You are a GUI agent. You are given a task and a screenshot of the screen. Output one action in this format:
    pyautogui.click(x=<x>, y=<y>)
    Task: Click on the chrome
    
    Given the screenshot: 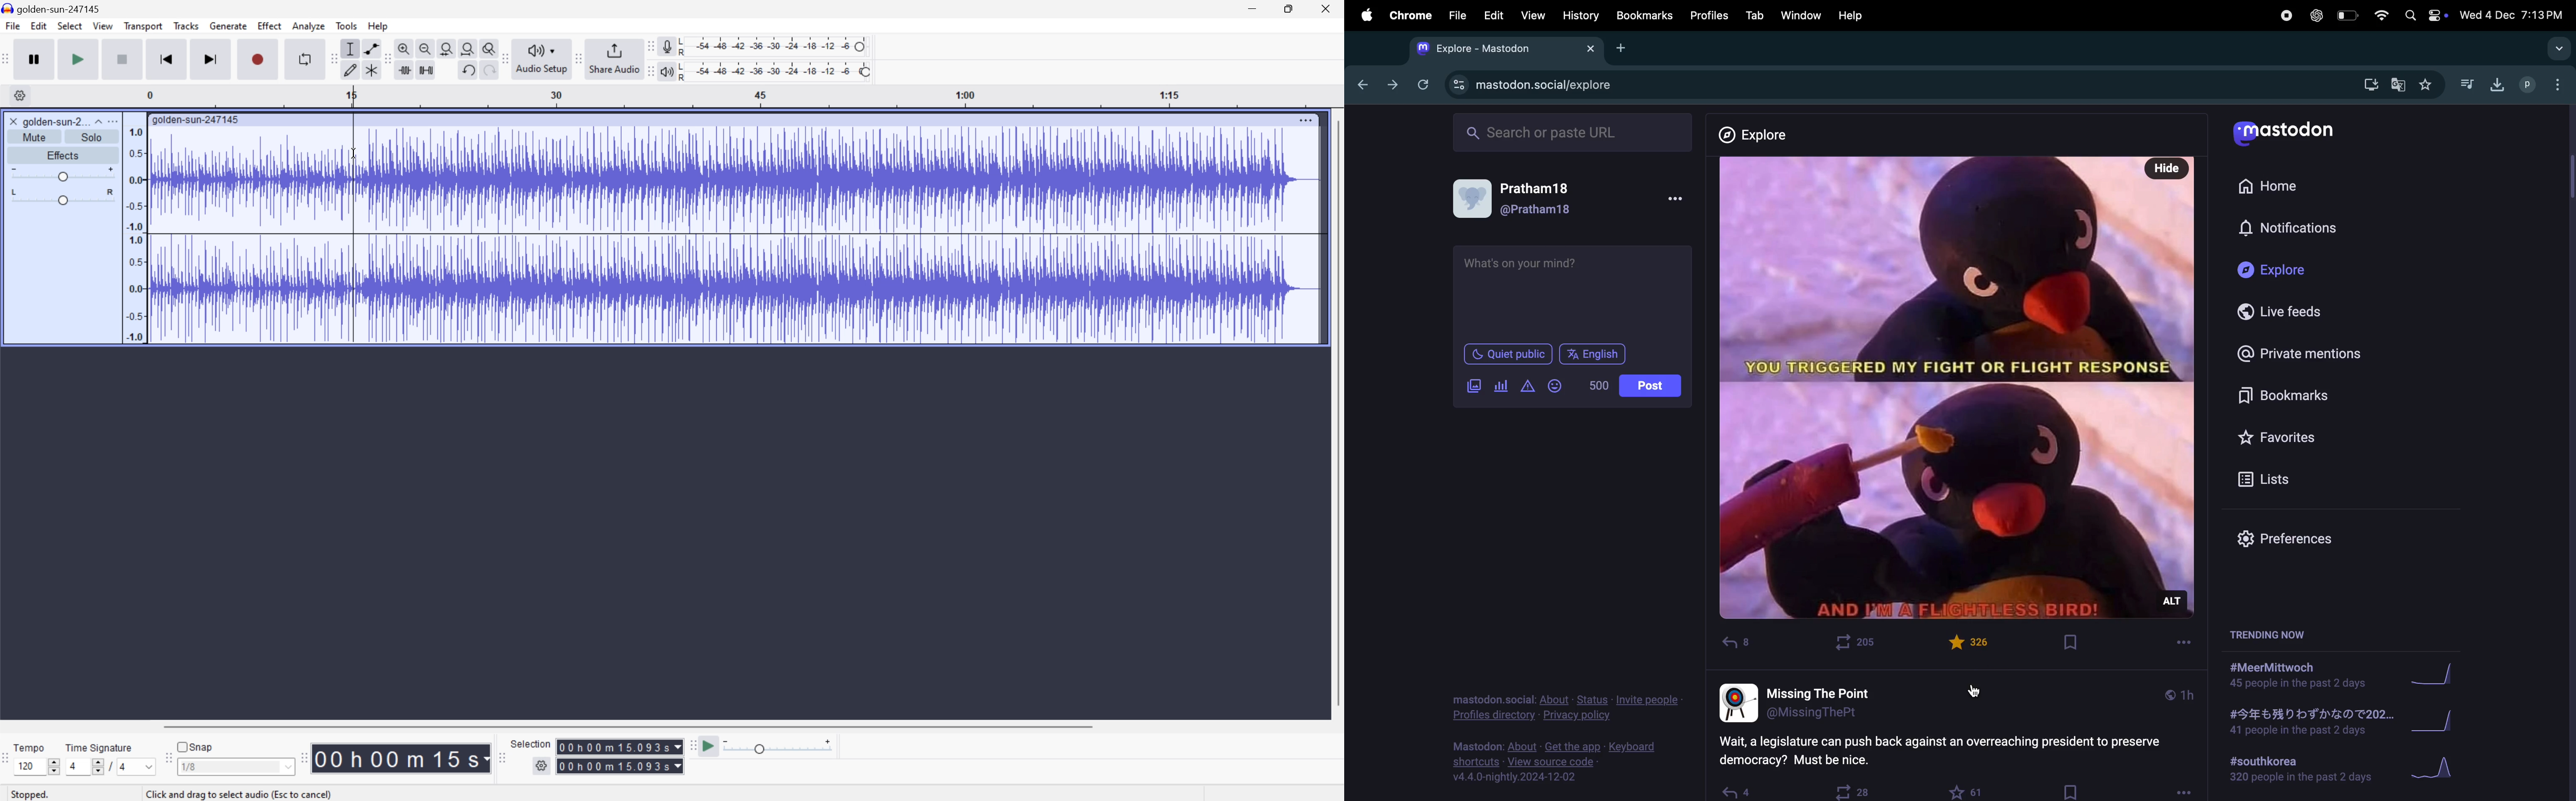 What is the action you would take?
    pyautogui.click(x=1411, y=17)
    